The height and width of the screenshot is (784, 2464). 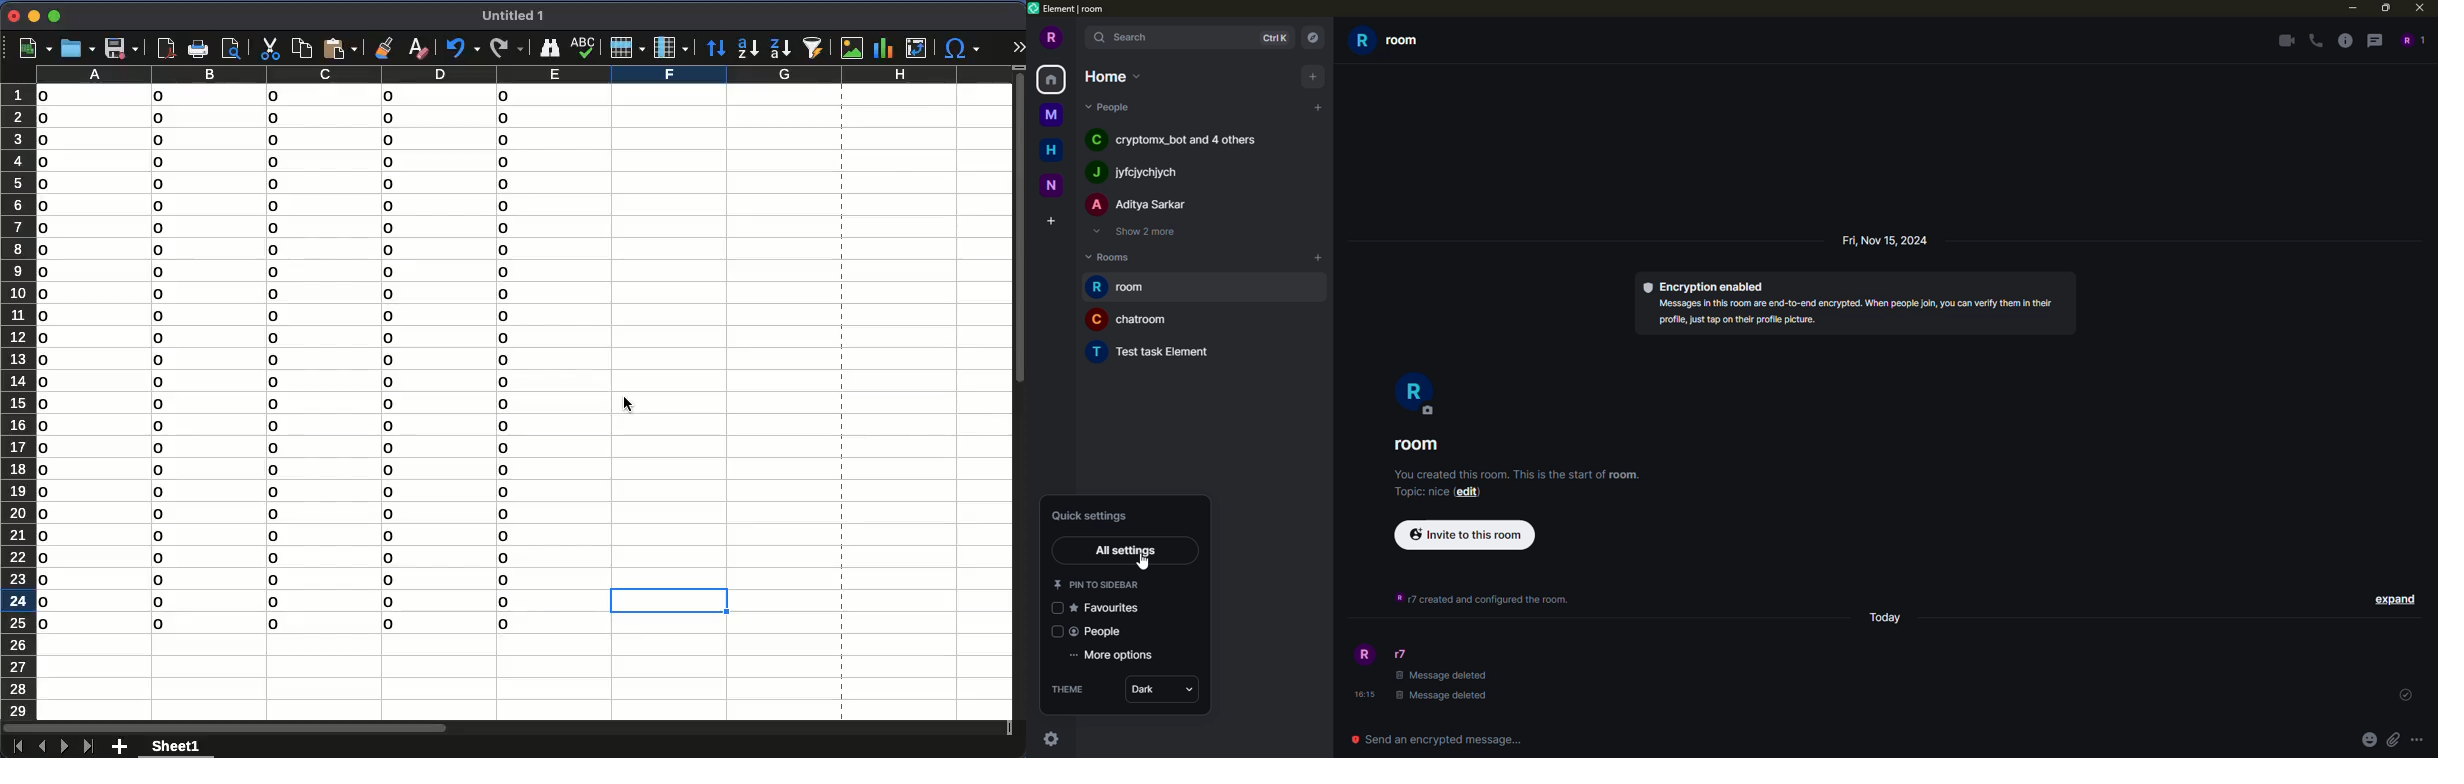 I want to click on sent, so click(x=2404, y=695).